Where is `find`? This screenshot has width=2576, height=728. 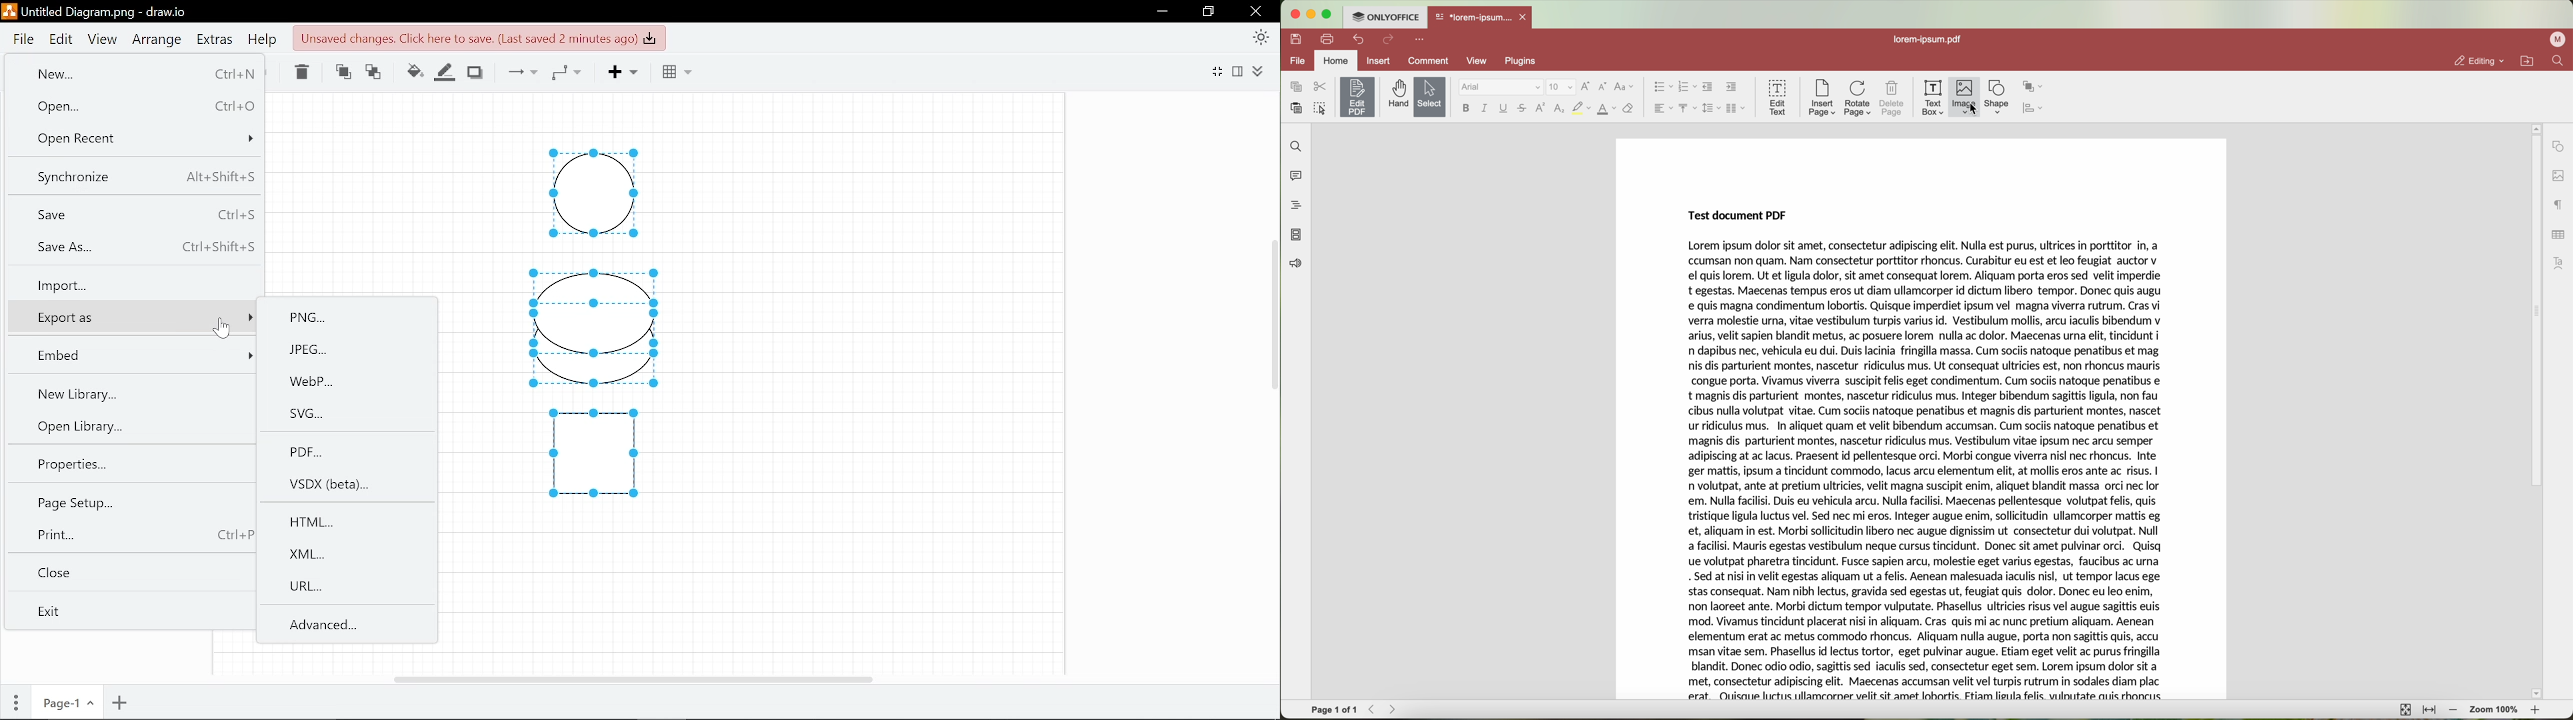
find is located at coordinates (2558, 60).